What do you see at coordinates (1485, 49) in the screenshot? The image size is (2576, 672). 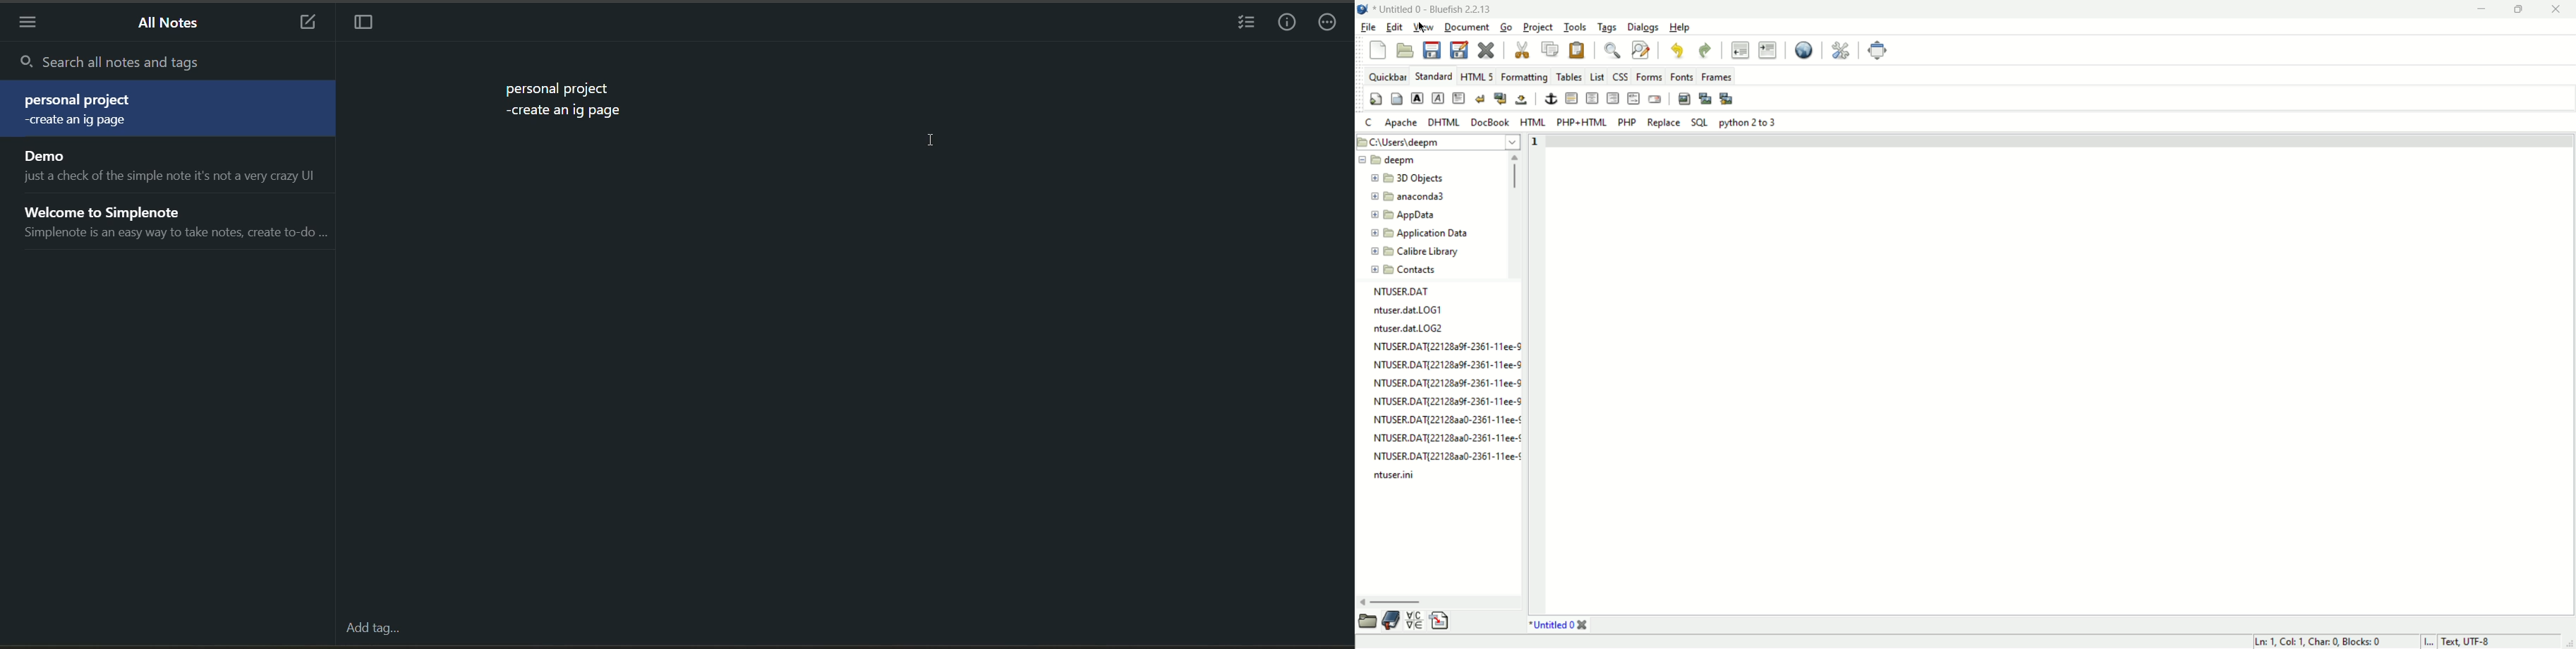 I see `close current file` at bounding box center [1485, 49].